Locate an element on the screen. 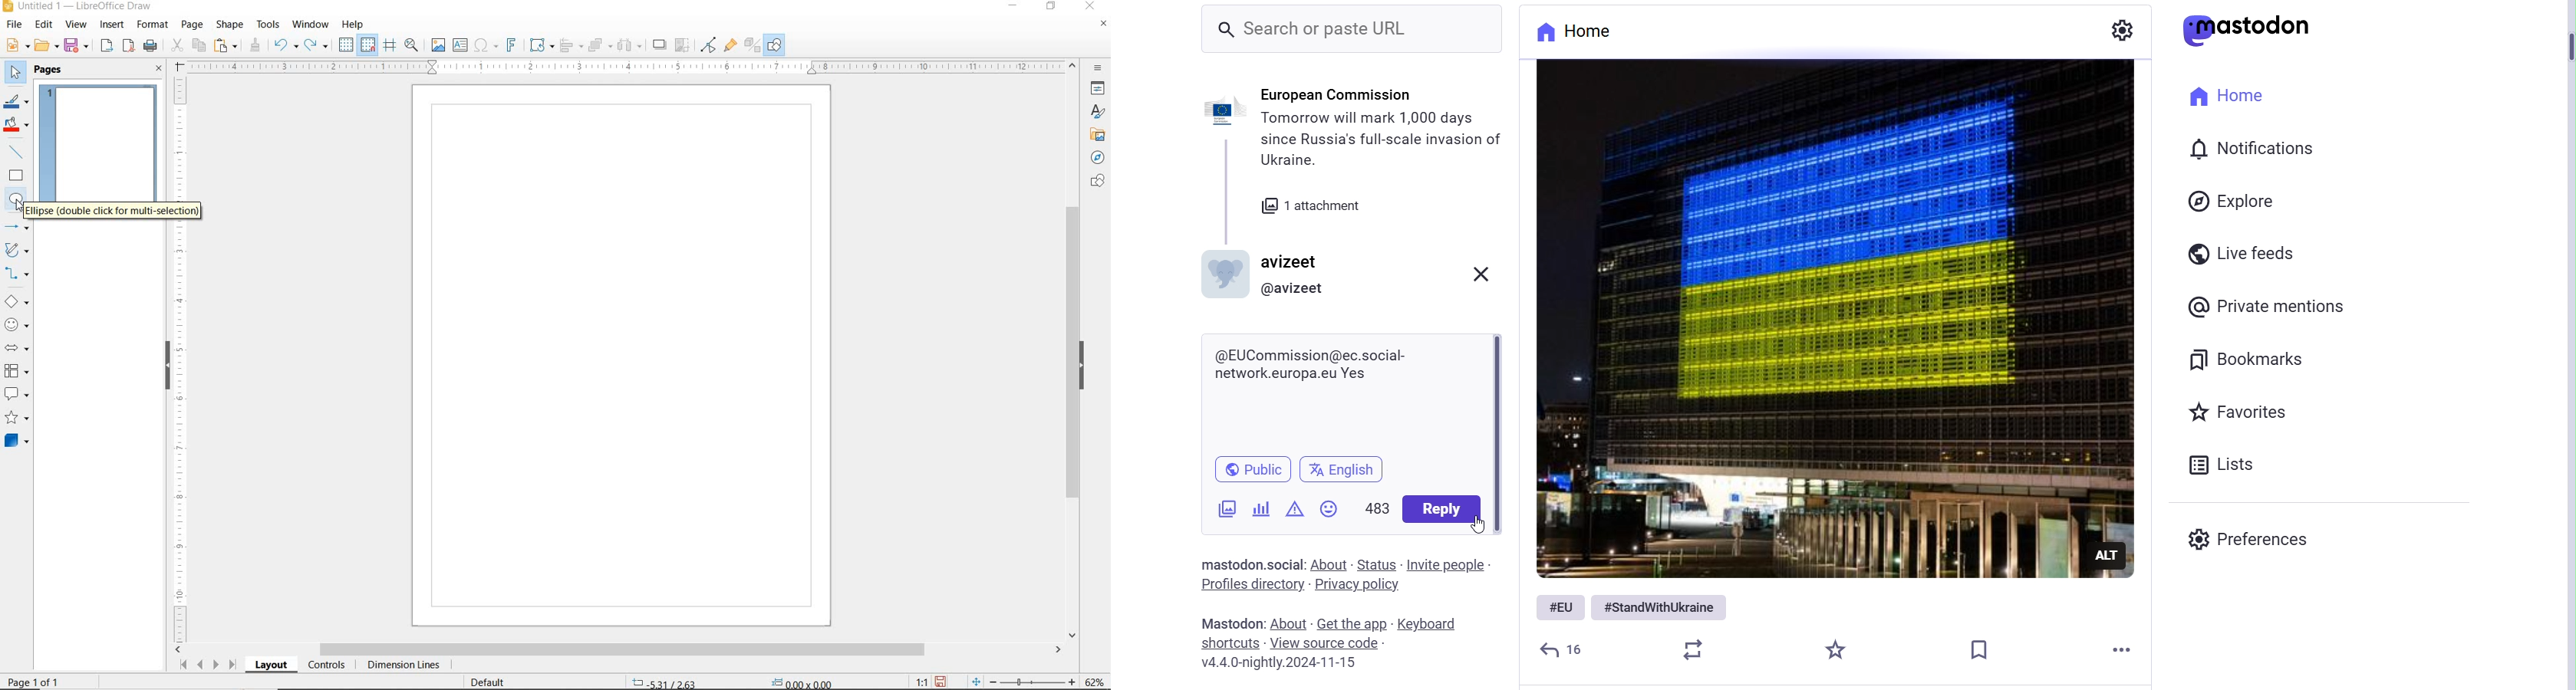 This screenshot has width=2576, height=700. SAVE is located at coordinates (78, 46).